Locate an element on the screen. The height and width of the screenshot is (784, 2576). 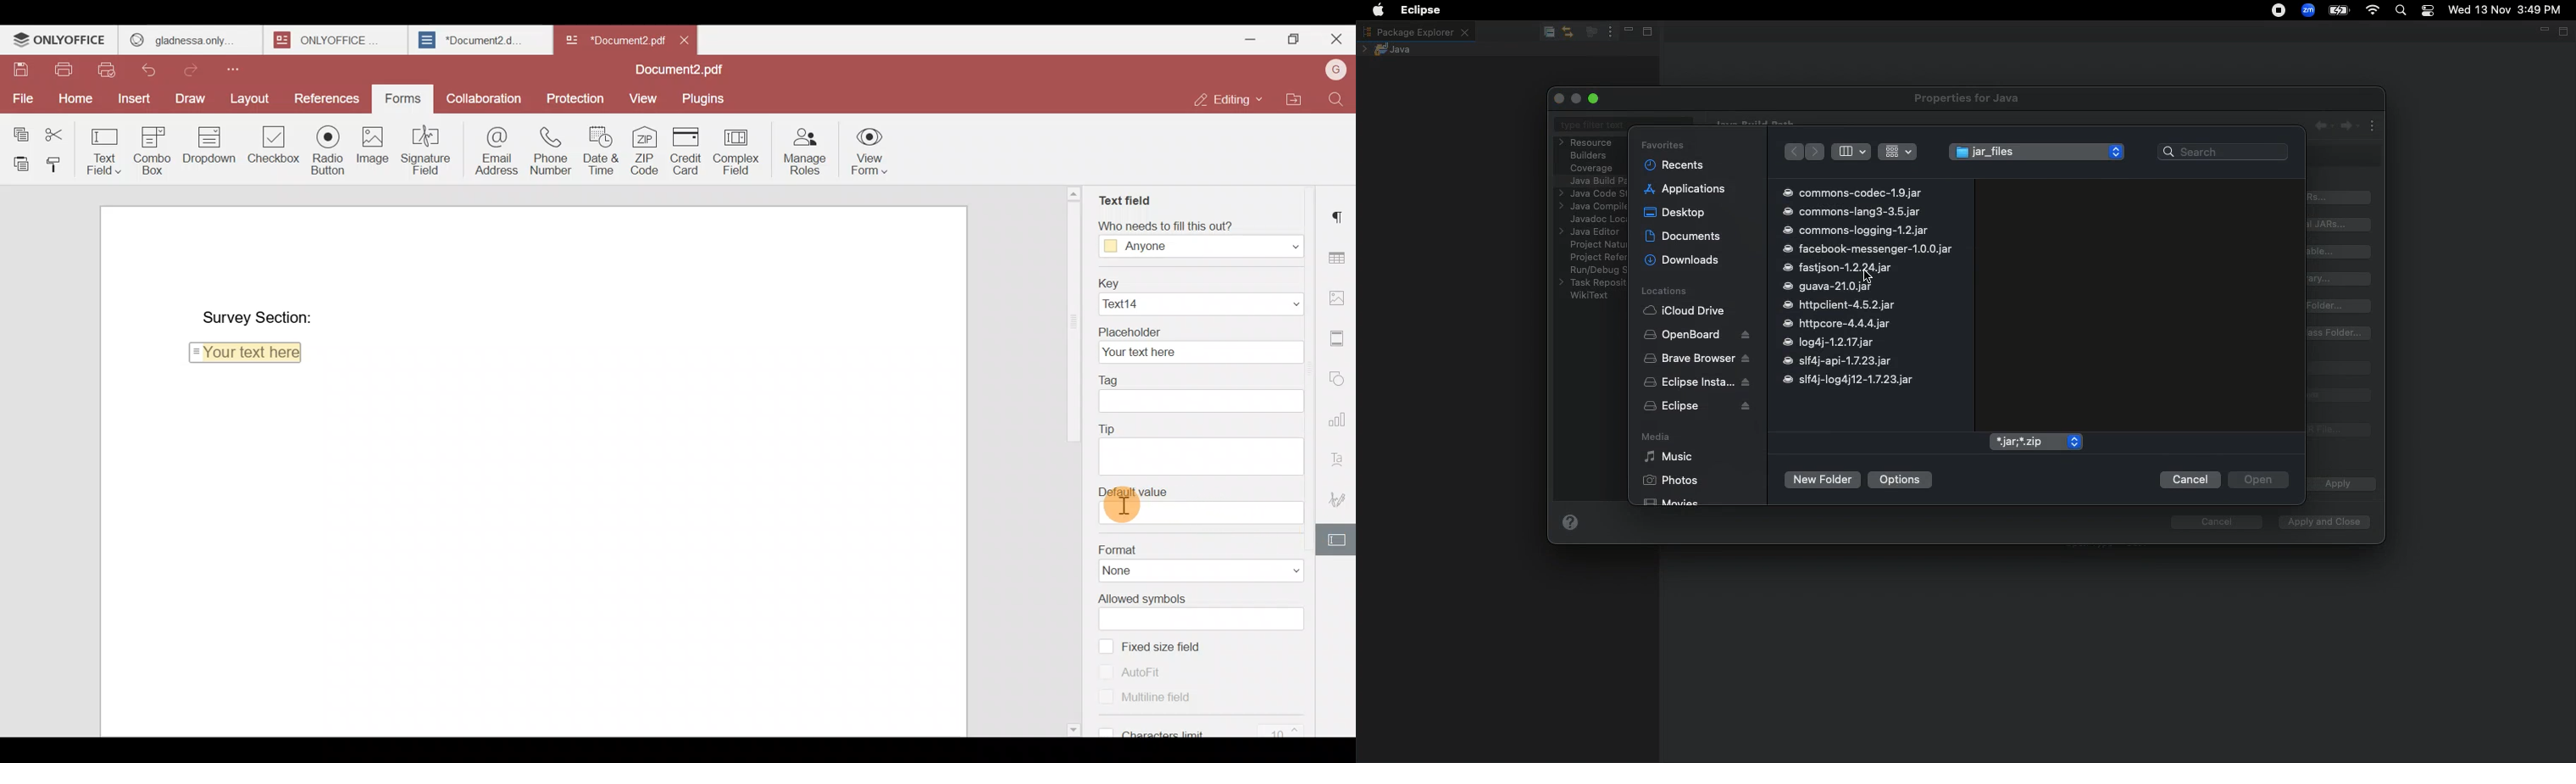
Autofit is located at coordinates (1131, 672).